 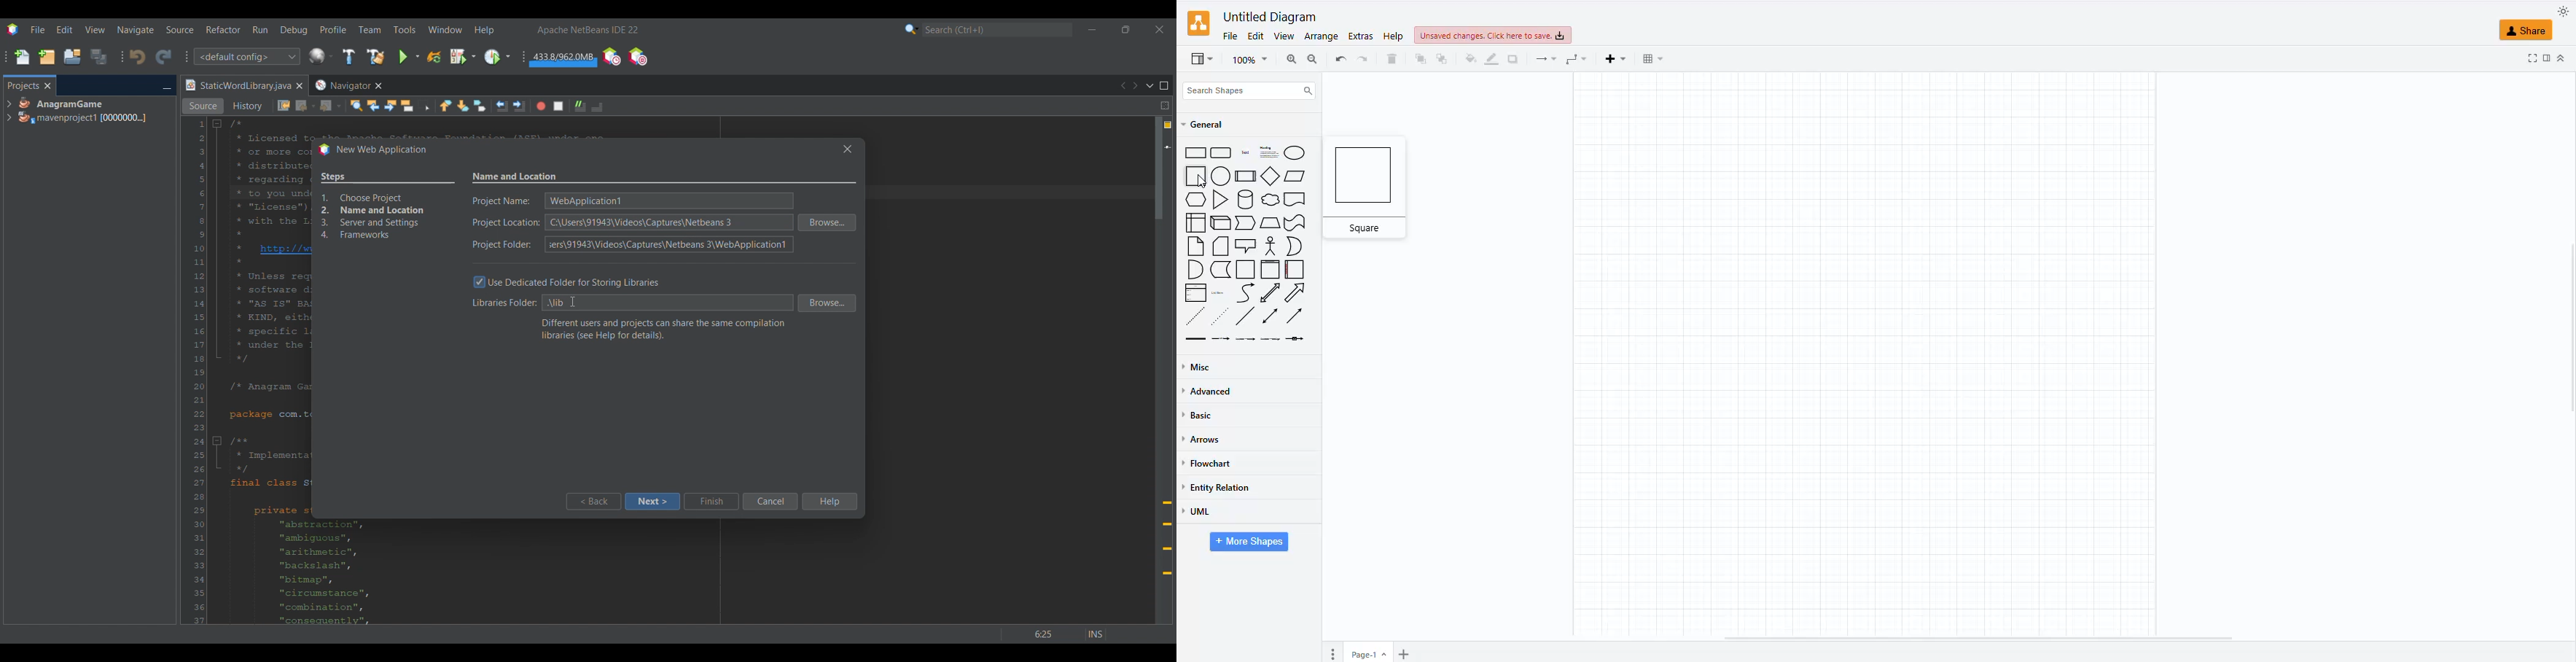 I want to click on bidirectional arrow, so click(x=1271, y=293).